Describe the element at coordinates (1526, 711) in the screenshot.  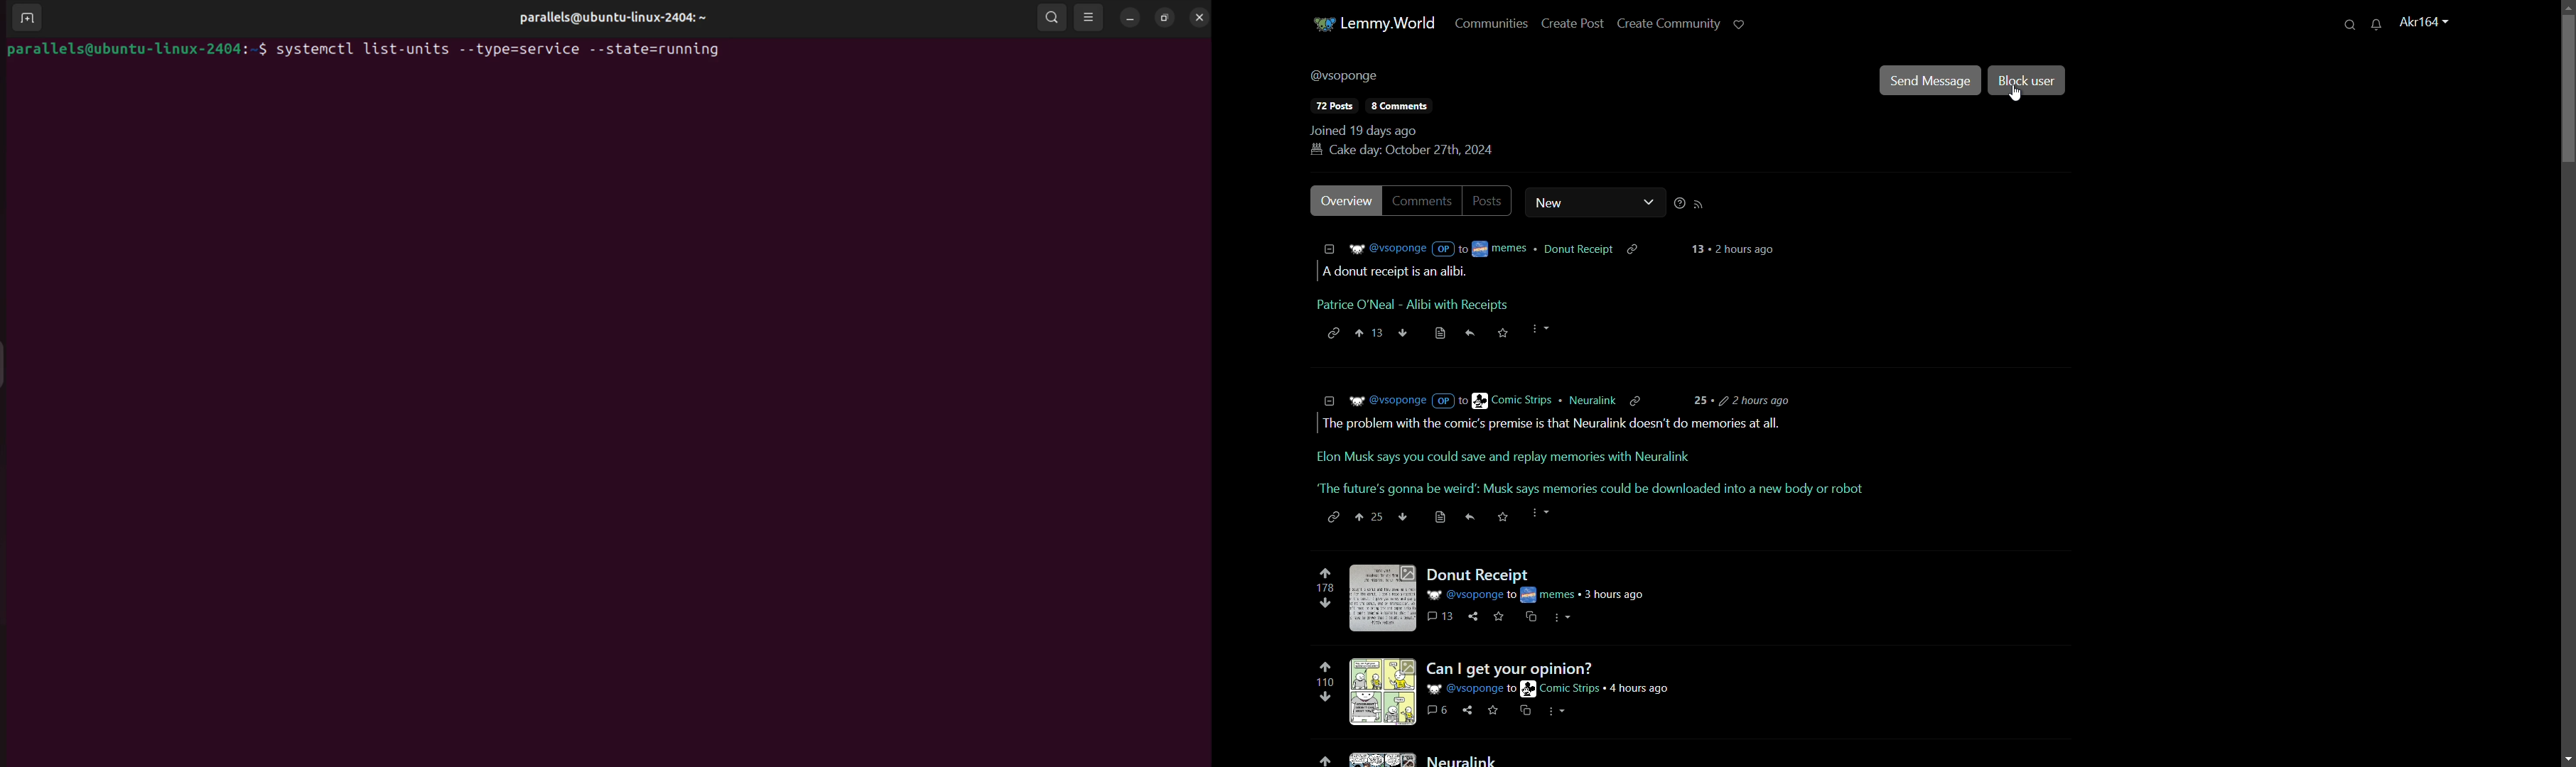
I see `save` at that location.